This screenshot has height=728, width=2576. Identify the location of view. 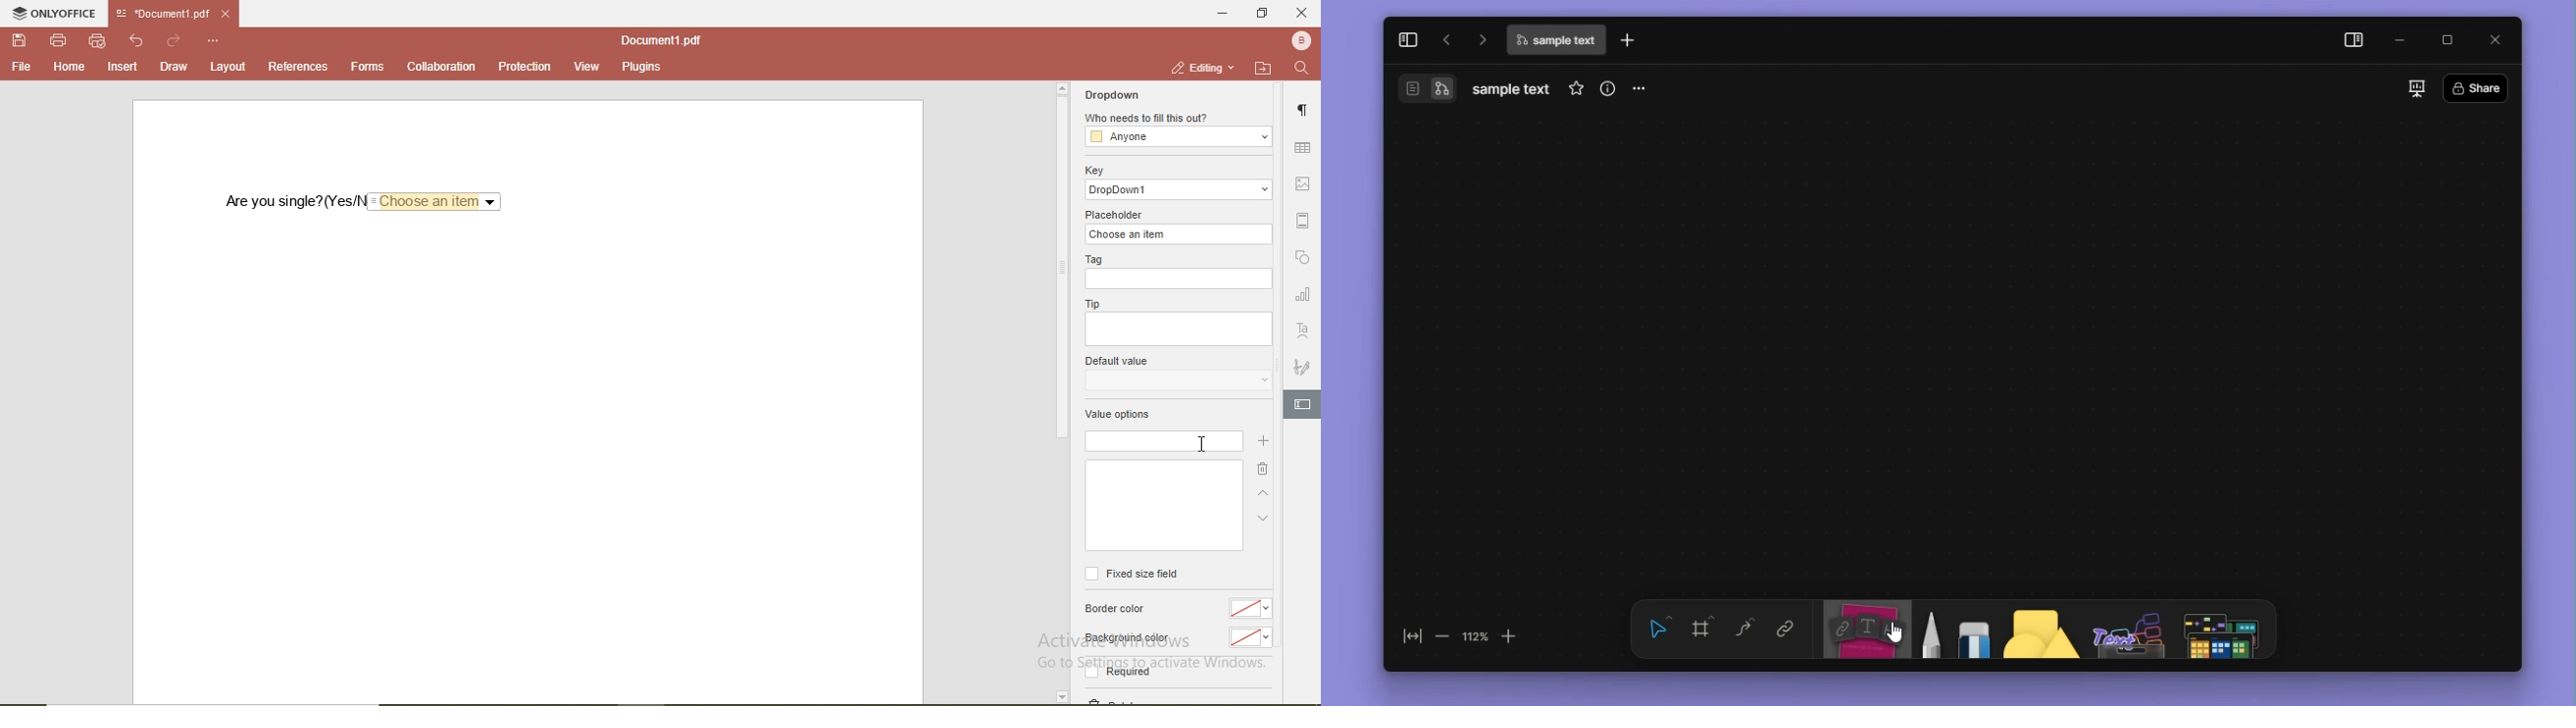
(587, 67).